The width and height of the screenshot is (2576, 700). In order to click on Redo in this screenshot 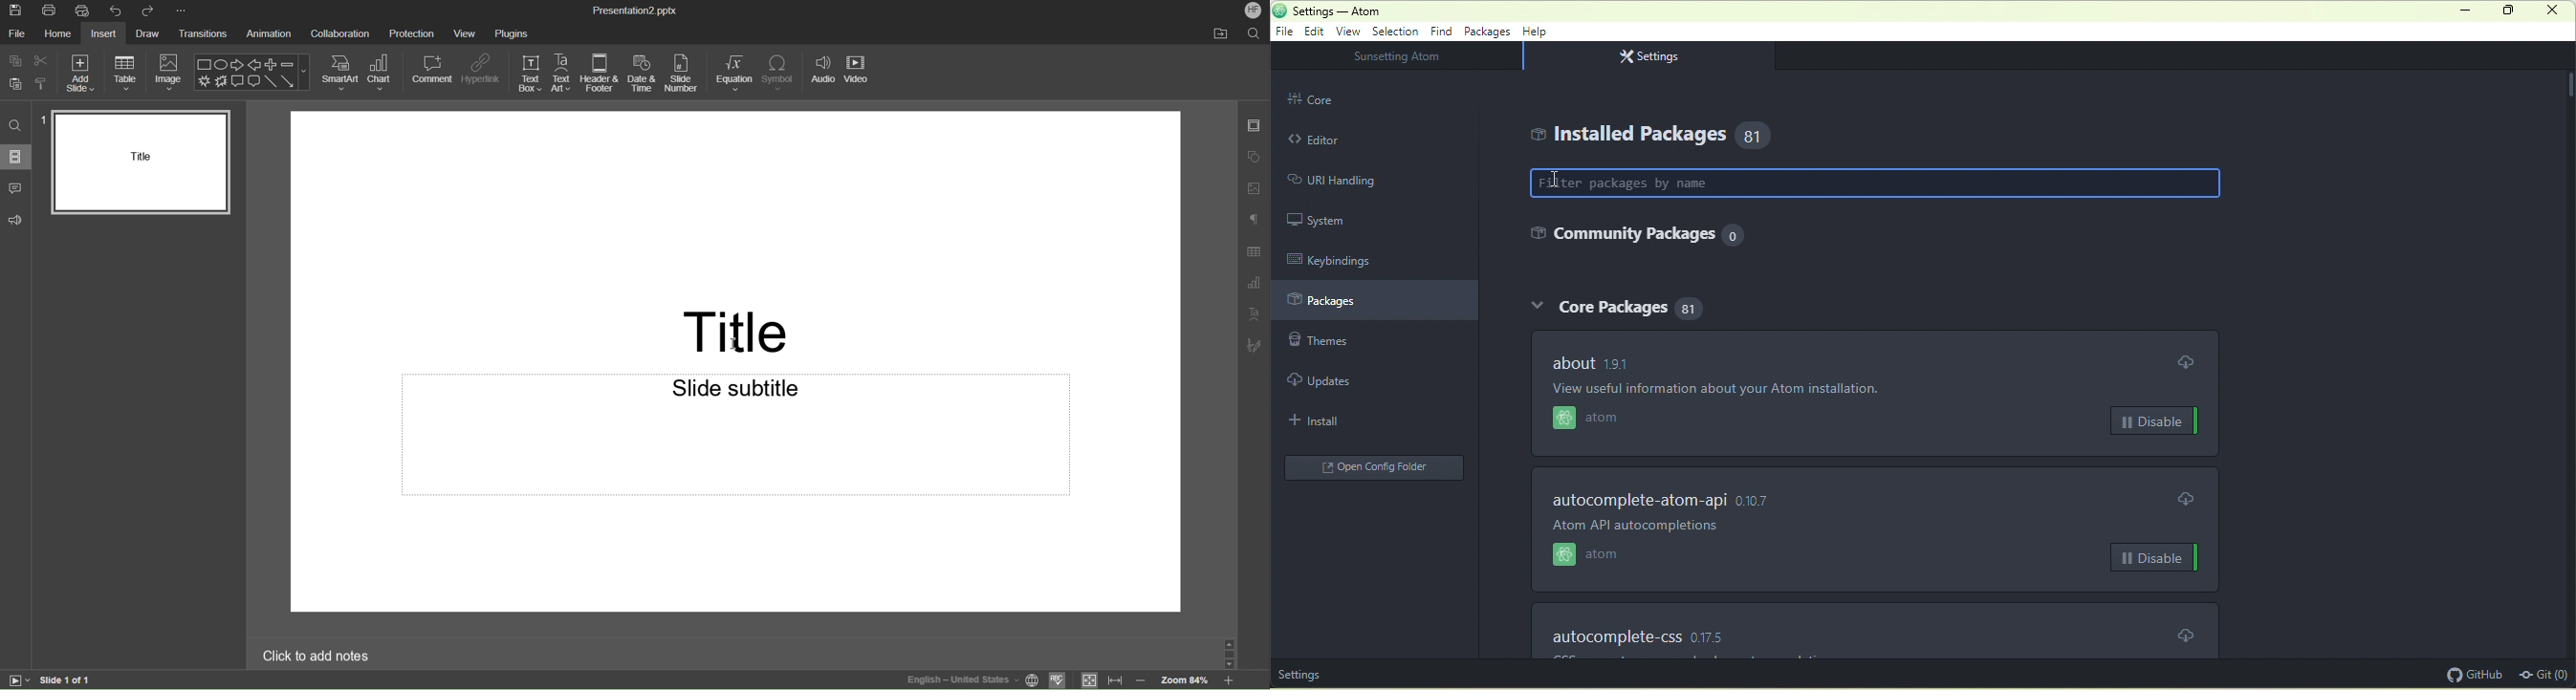, I will do `click(150, 11)`.